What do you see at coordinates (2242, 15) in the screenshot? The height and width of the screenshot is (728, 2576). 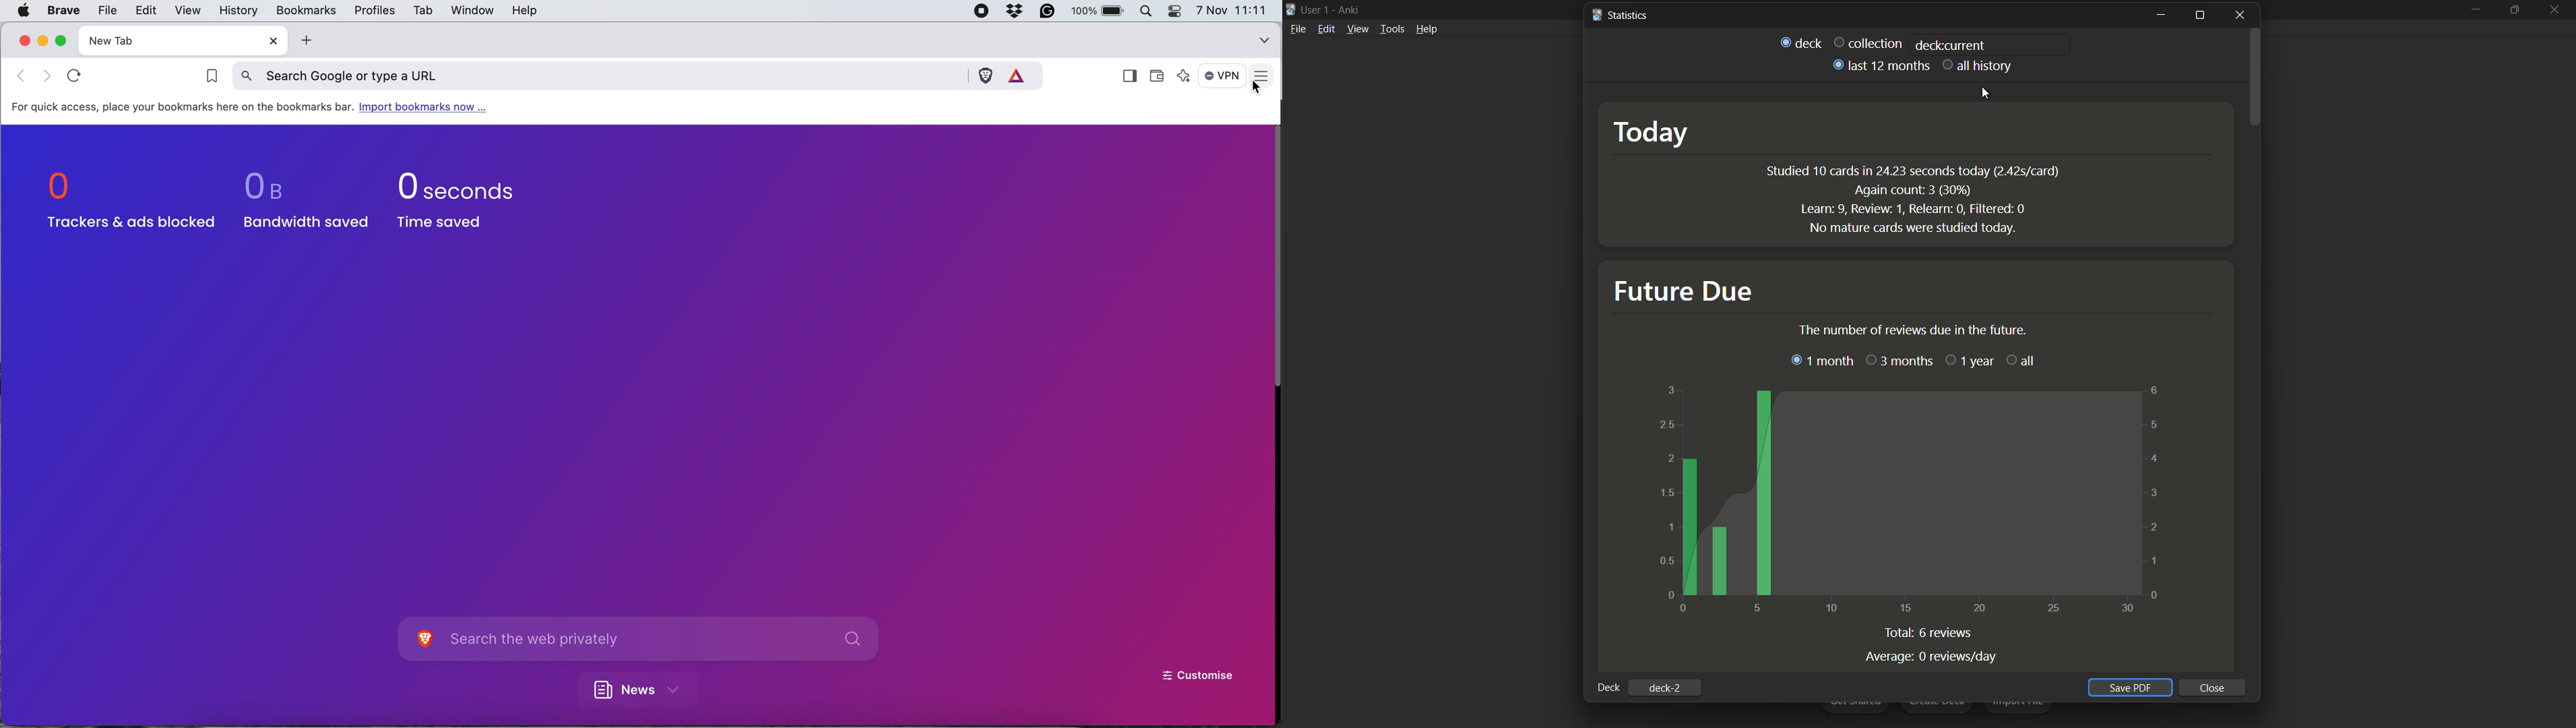 I see `Close` at bounding box center [2242, 15].